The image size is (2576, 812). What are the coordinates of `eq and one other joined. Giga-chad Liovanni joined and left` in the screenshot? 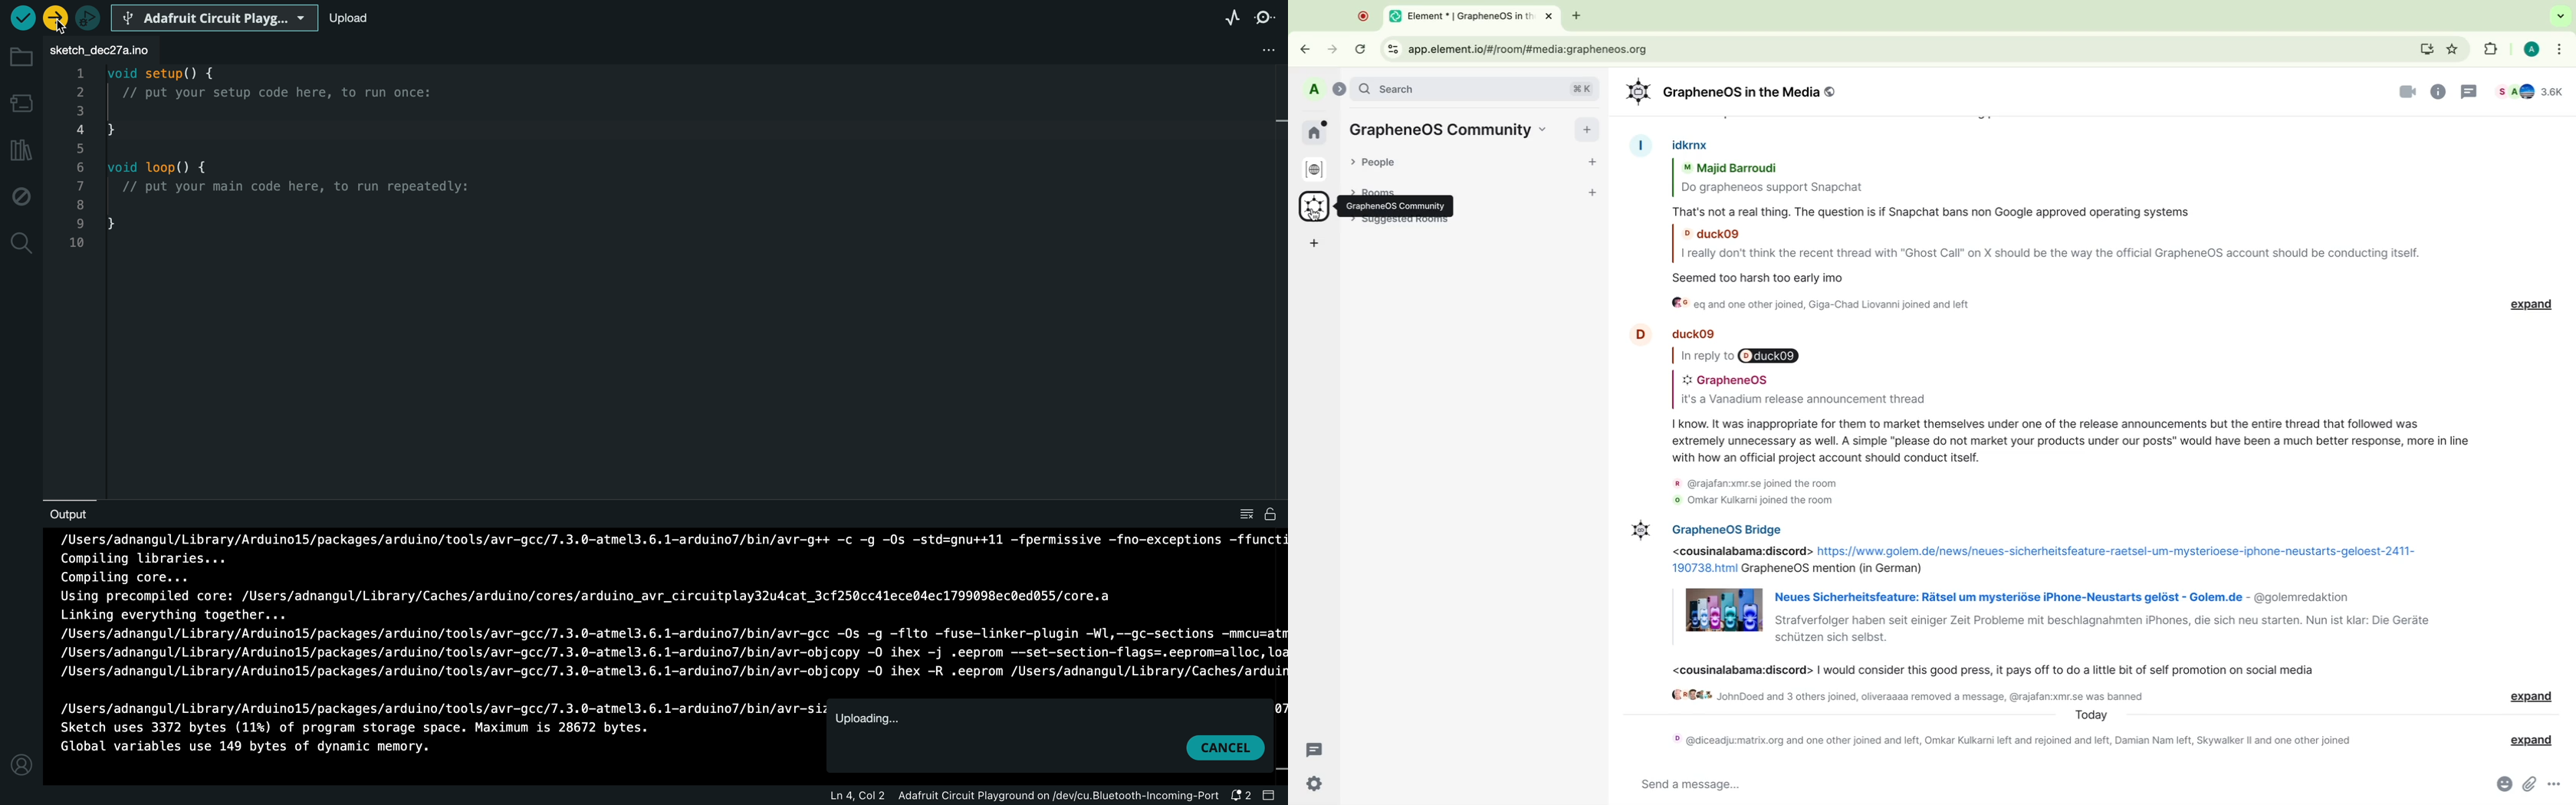 It's located at (1824, 305).